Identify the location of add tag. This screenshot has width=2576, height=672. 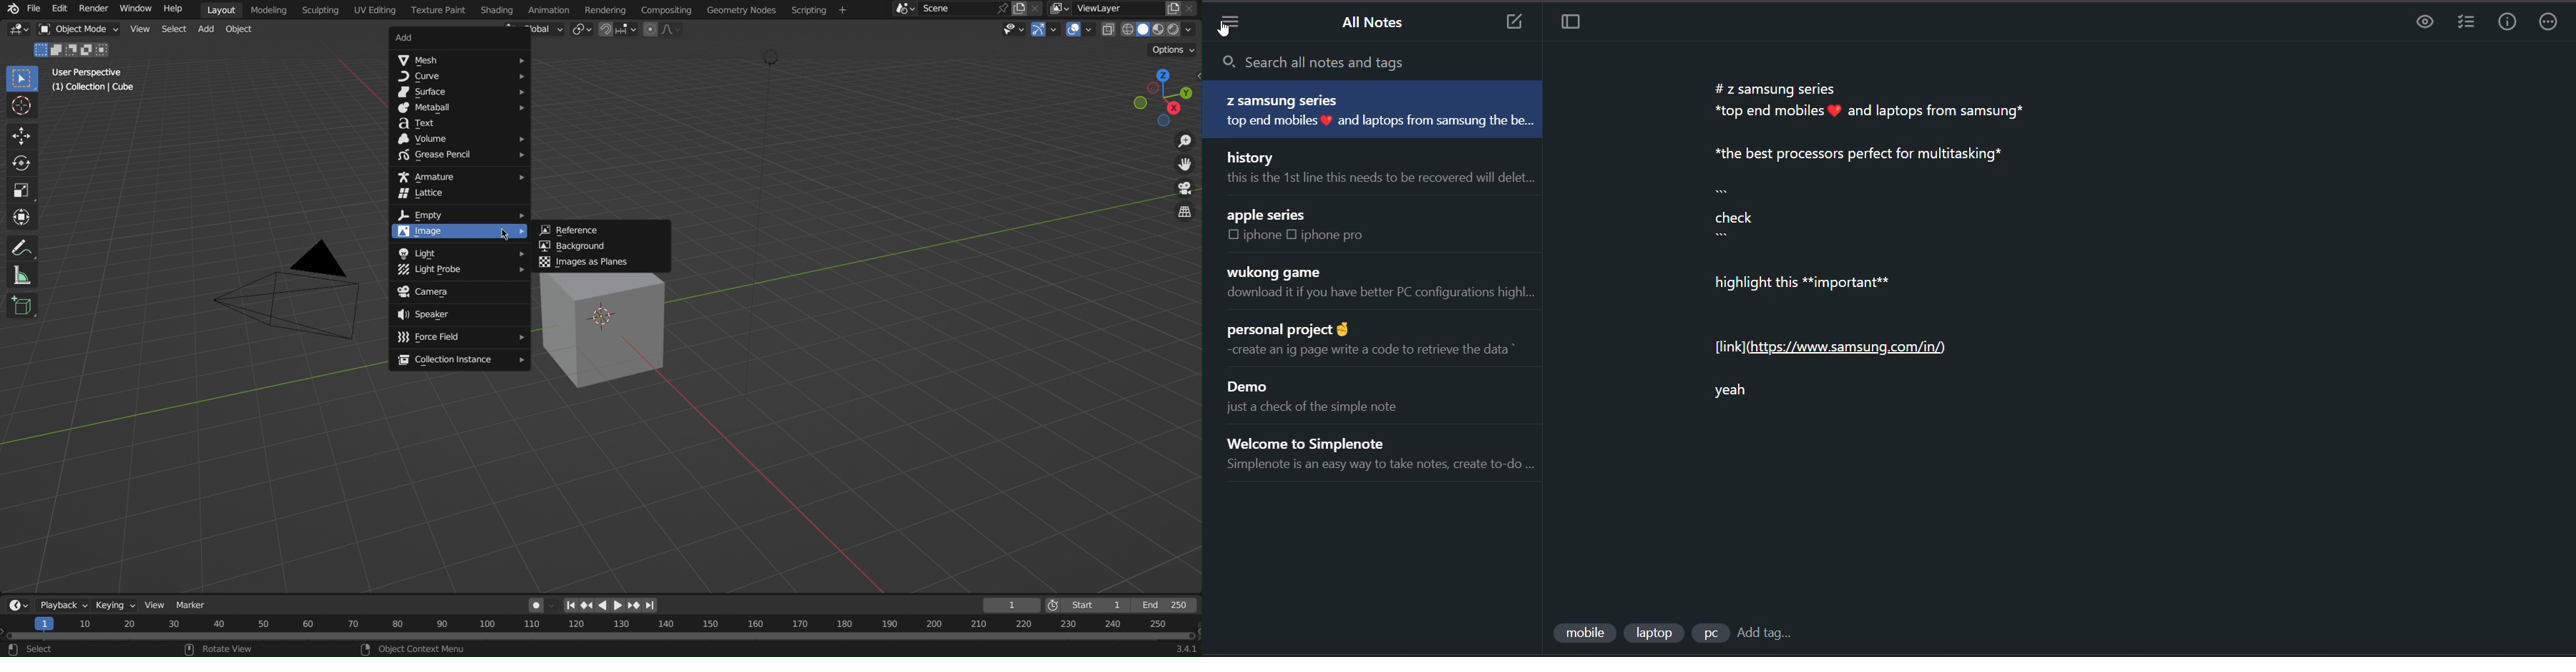
(1767, 633).